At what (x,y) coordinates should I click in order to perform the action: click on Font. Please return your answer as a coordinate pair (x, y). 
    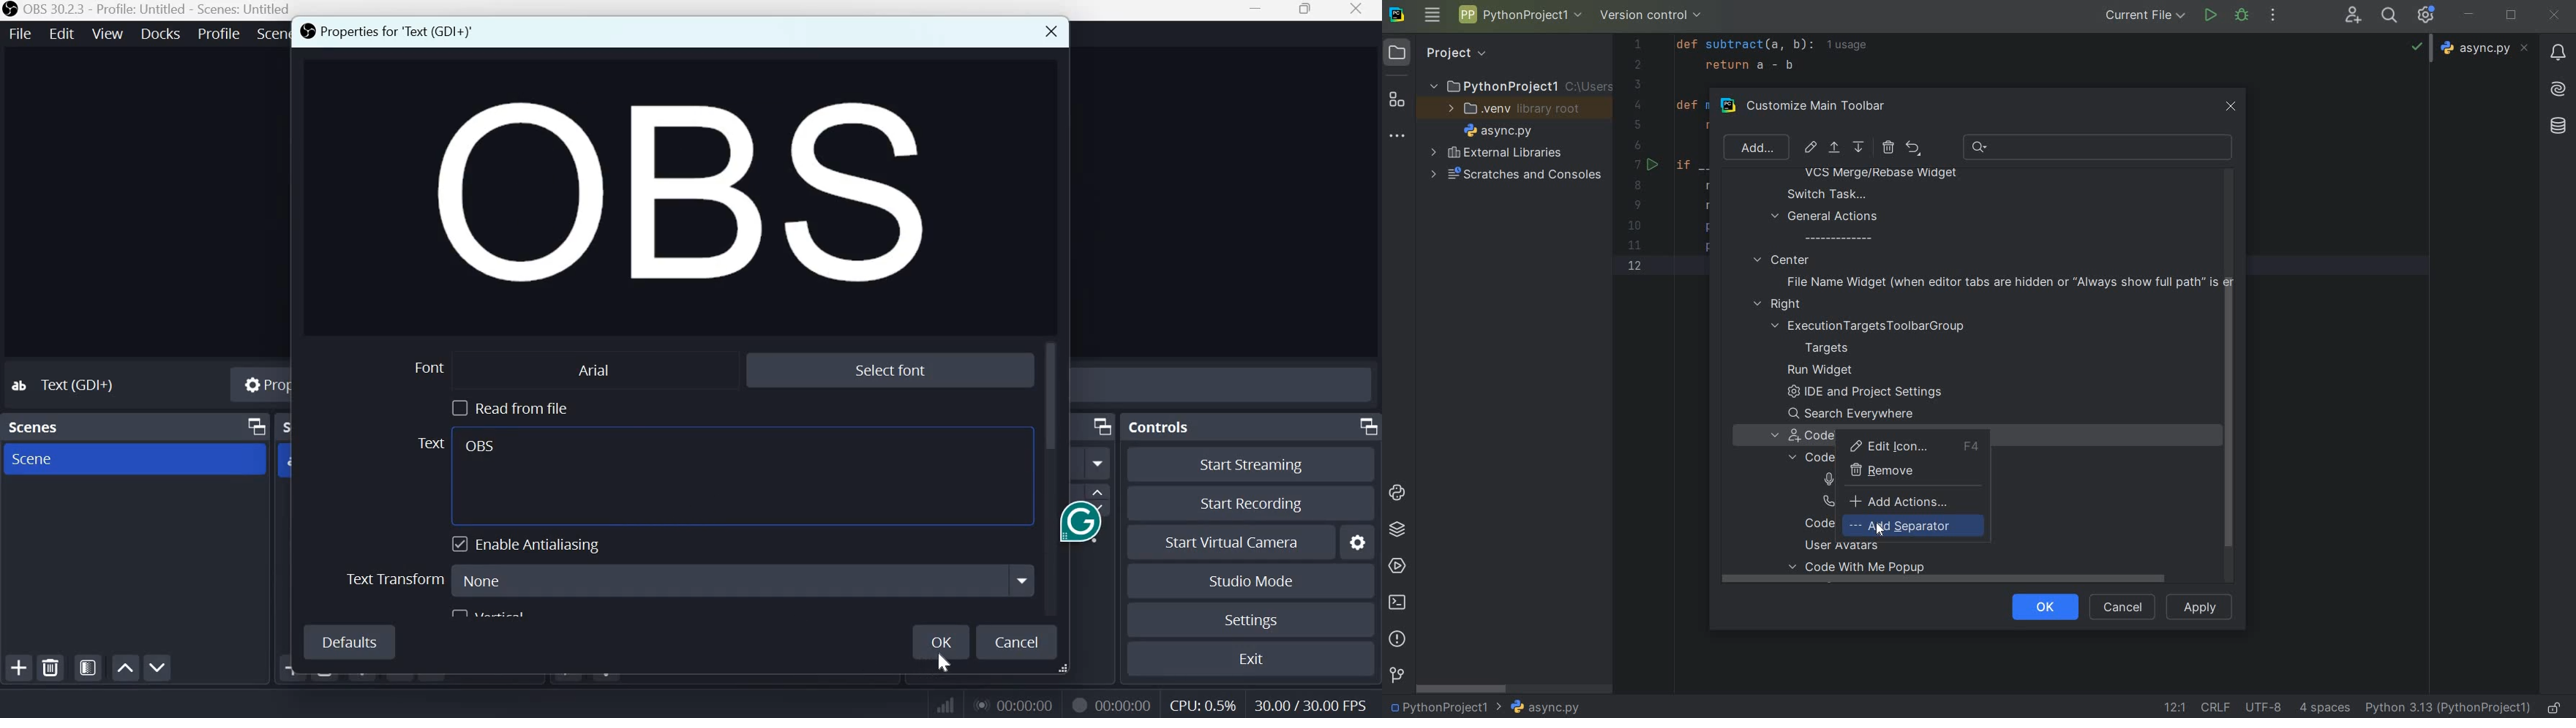
    Looking at the image, I should click on (425, 367).